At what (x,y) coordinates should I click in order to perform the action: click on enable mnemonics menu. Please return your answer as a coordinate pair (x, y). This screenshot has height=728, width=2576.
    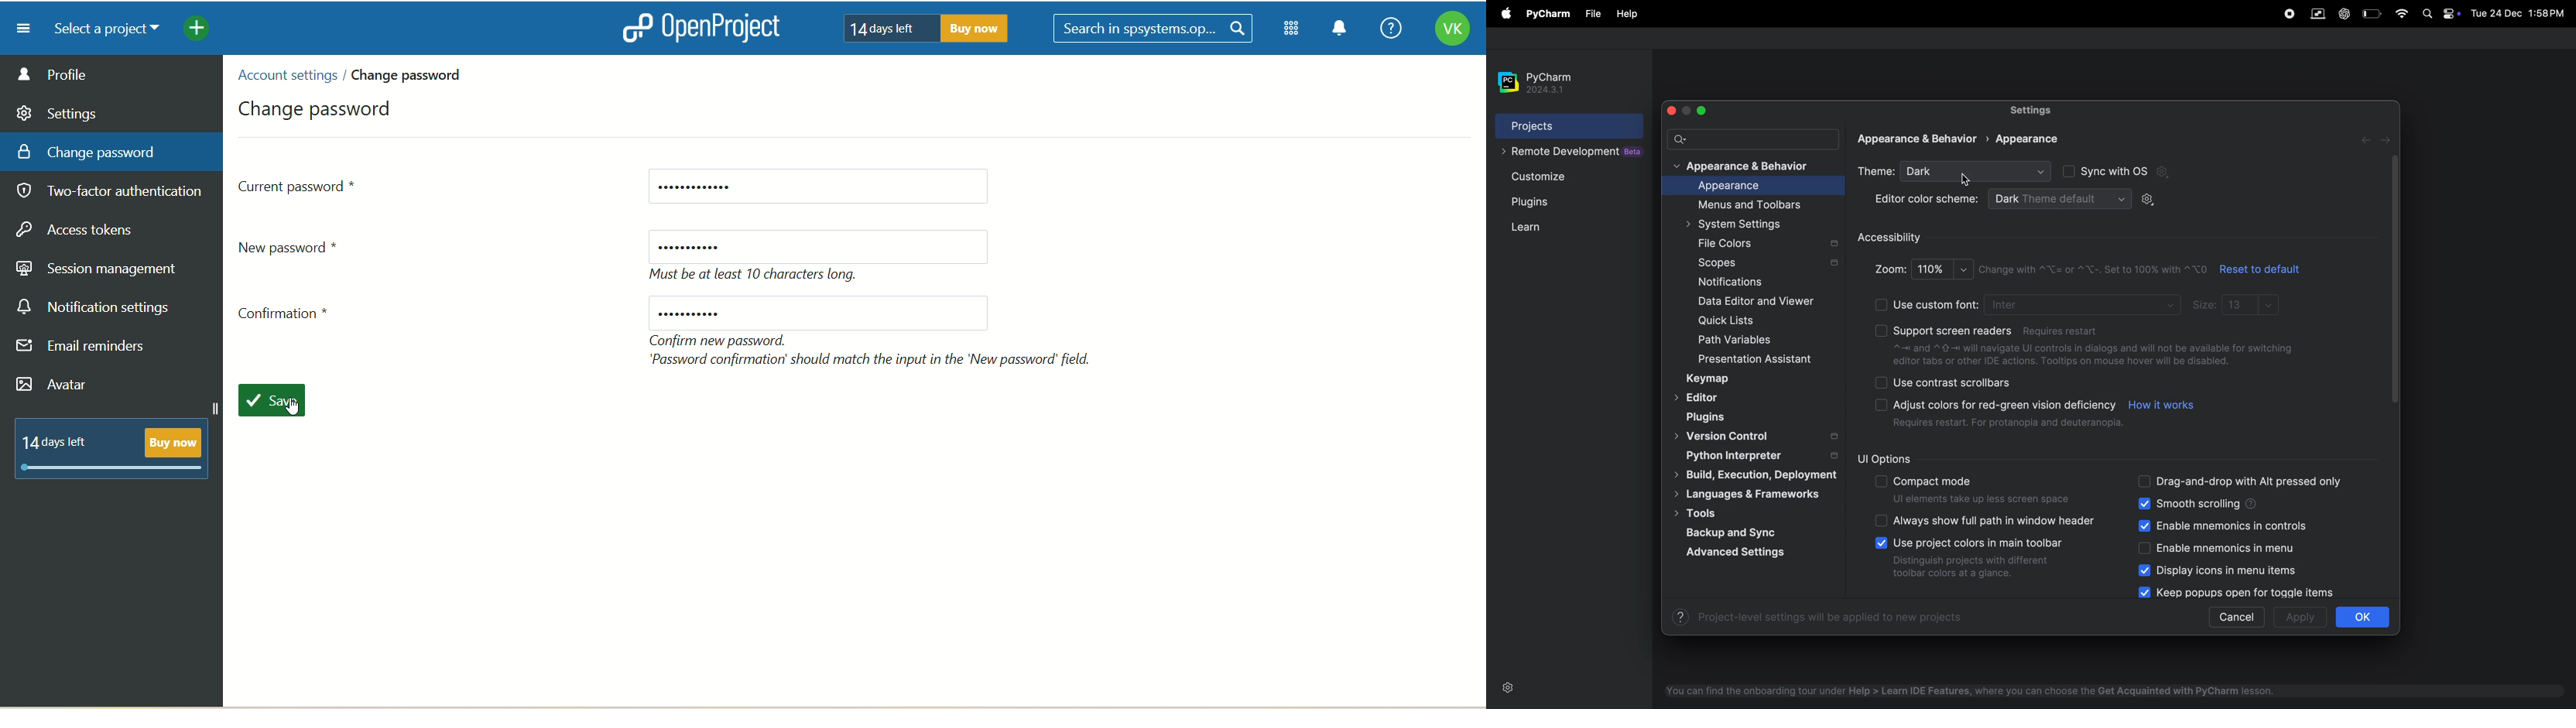
    Looking at the image, I should click on (2236, 547).